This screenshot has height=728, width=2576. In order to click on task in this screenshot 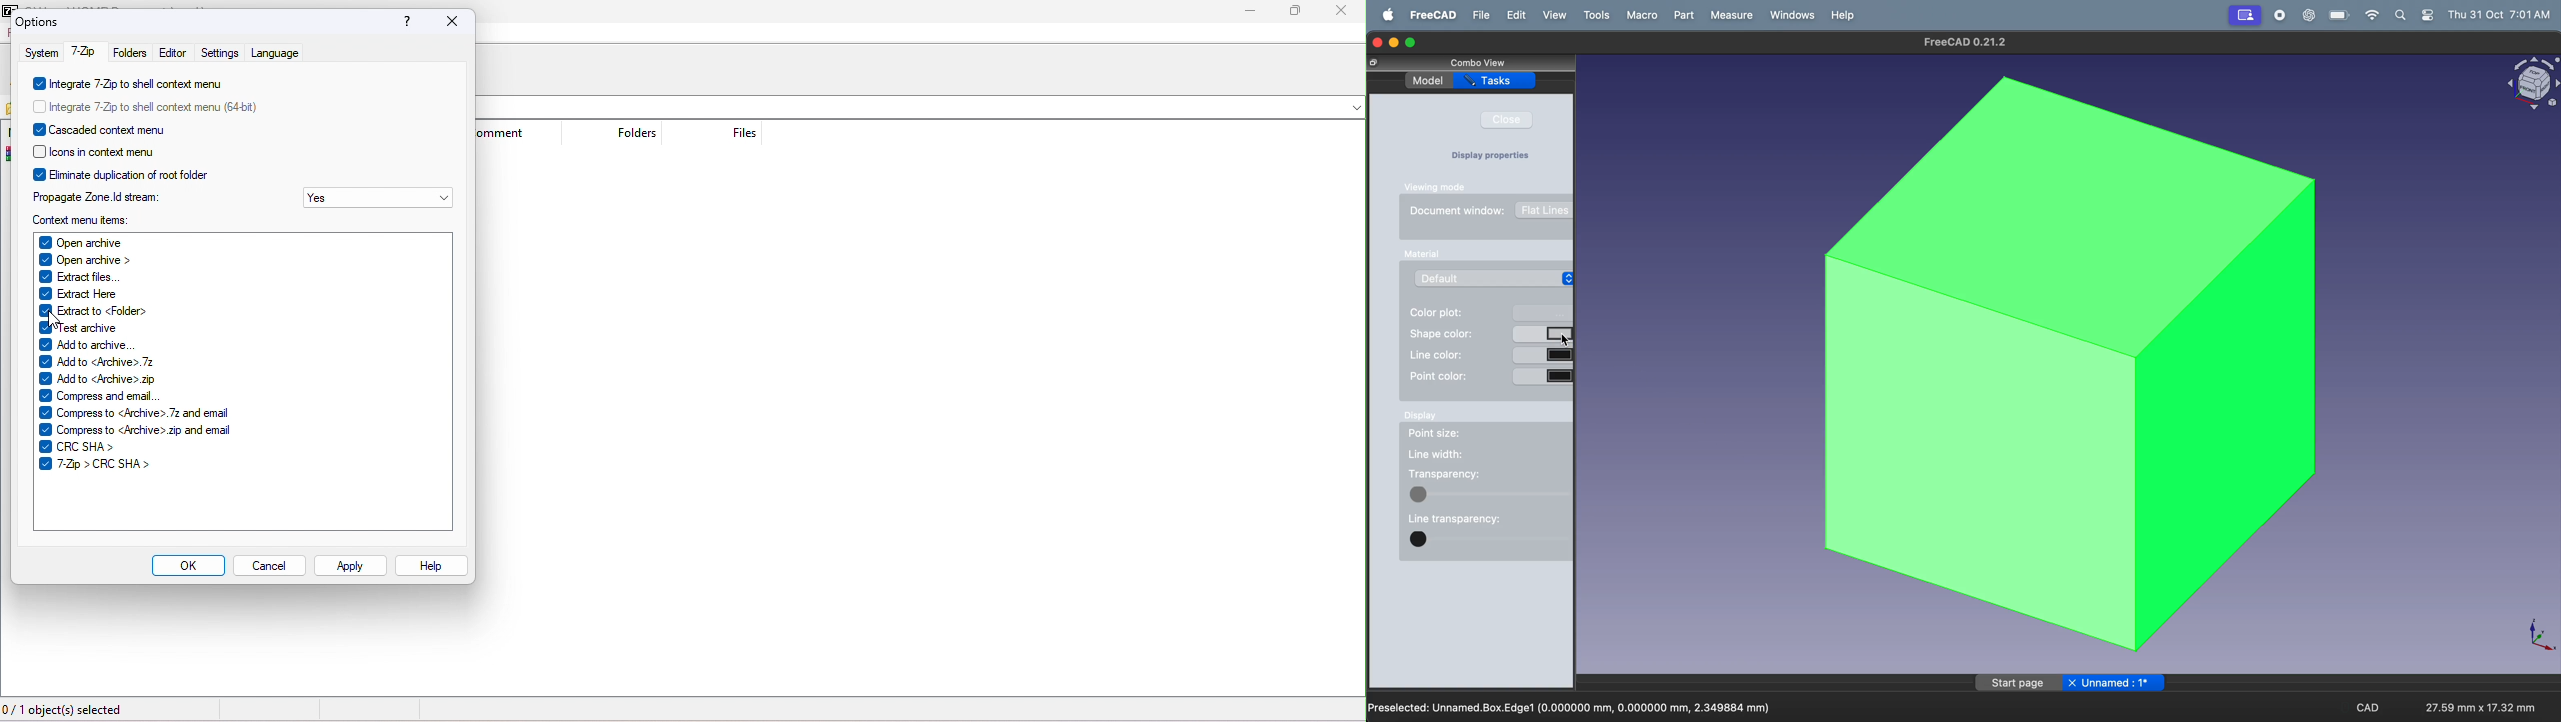, I will do `click(1496, 83)`.